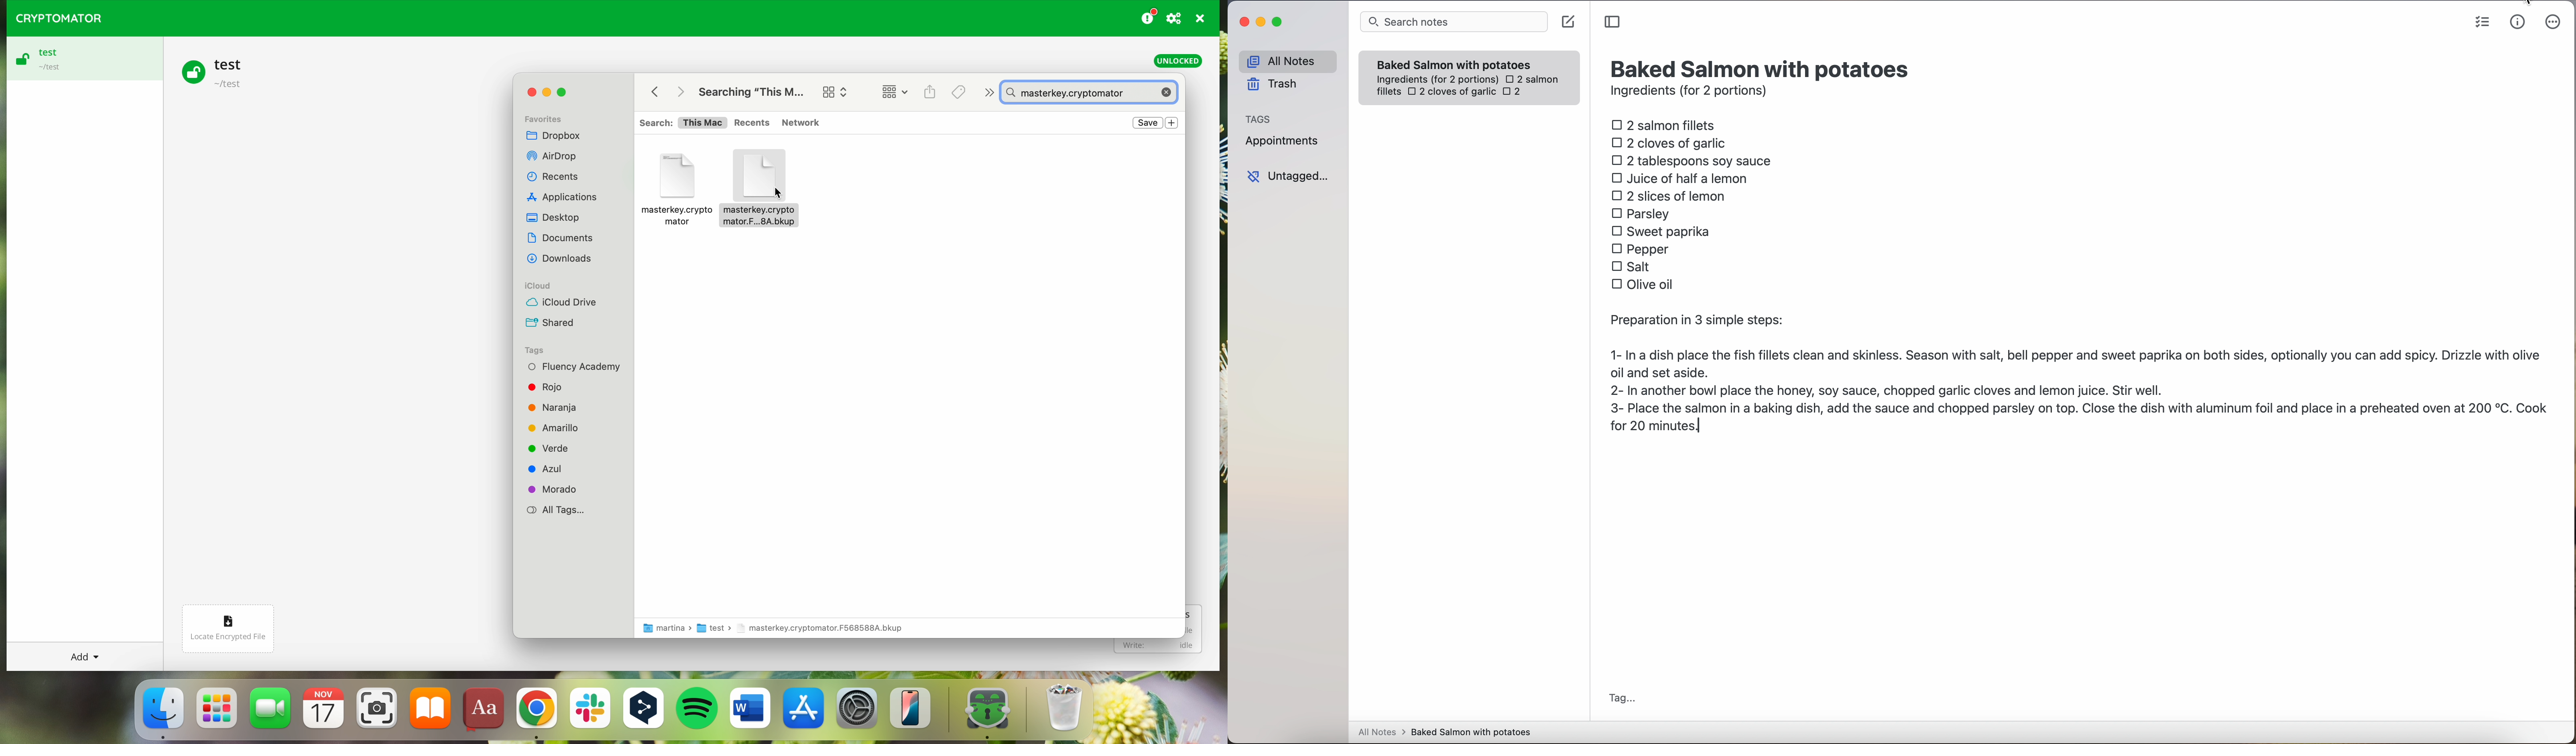 The width and height of the screenshot is (2576, 756). Describe the element at coordinates (1259, 118) in the screenshot. I see `tags` at that location.